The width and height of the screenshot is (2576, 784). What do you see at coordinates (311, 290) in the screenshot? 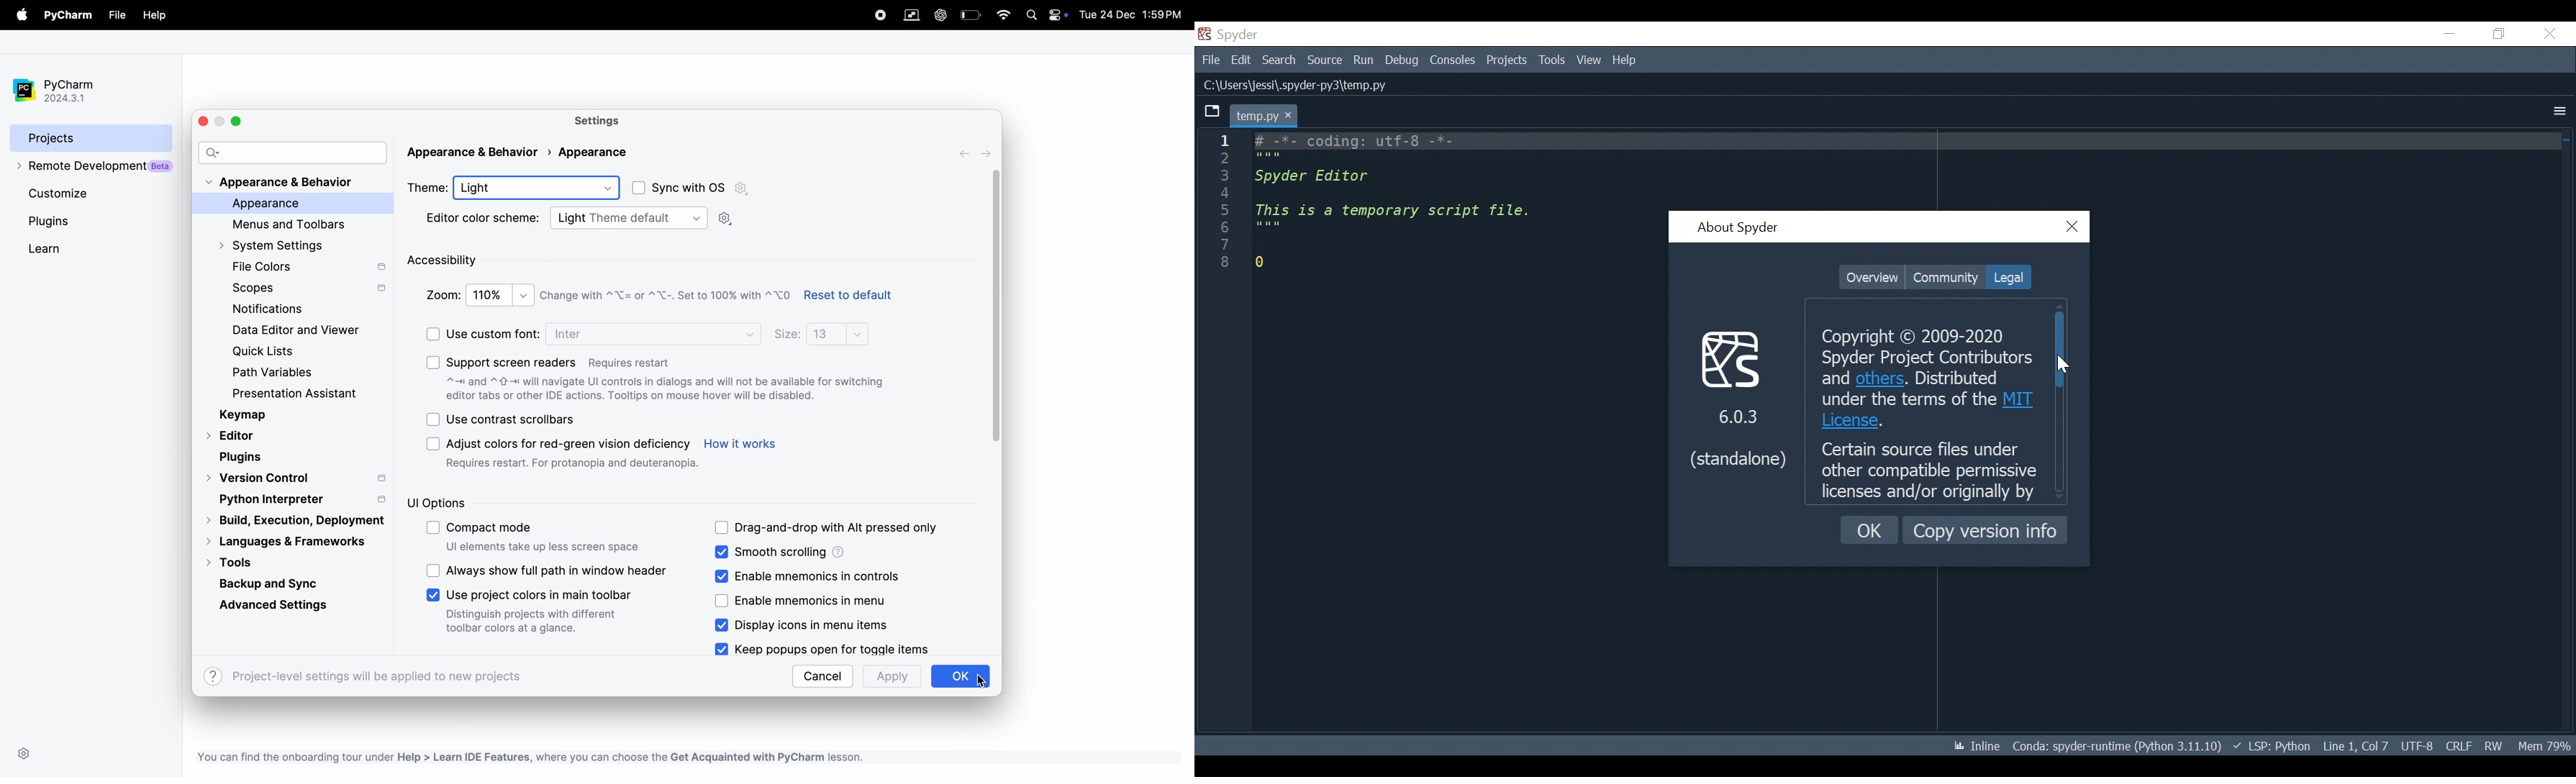
I see `scopes` at bounding box center [311, 290].